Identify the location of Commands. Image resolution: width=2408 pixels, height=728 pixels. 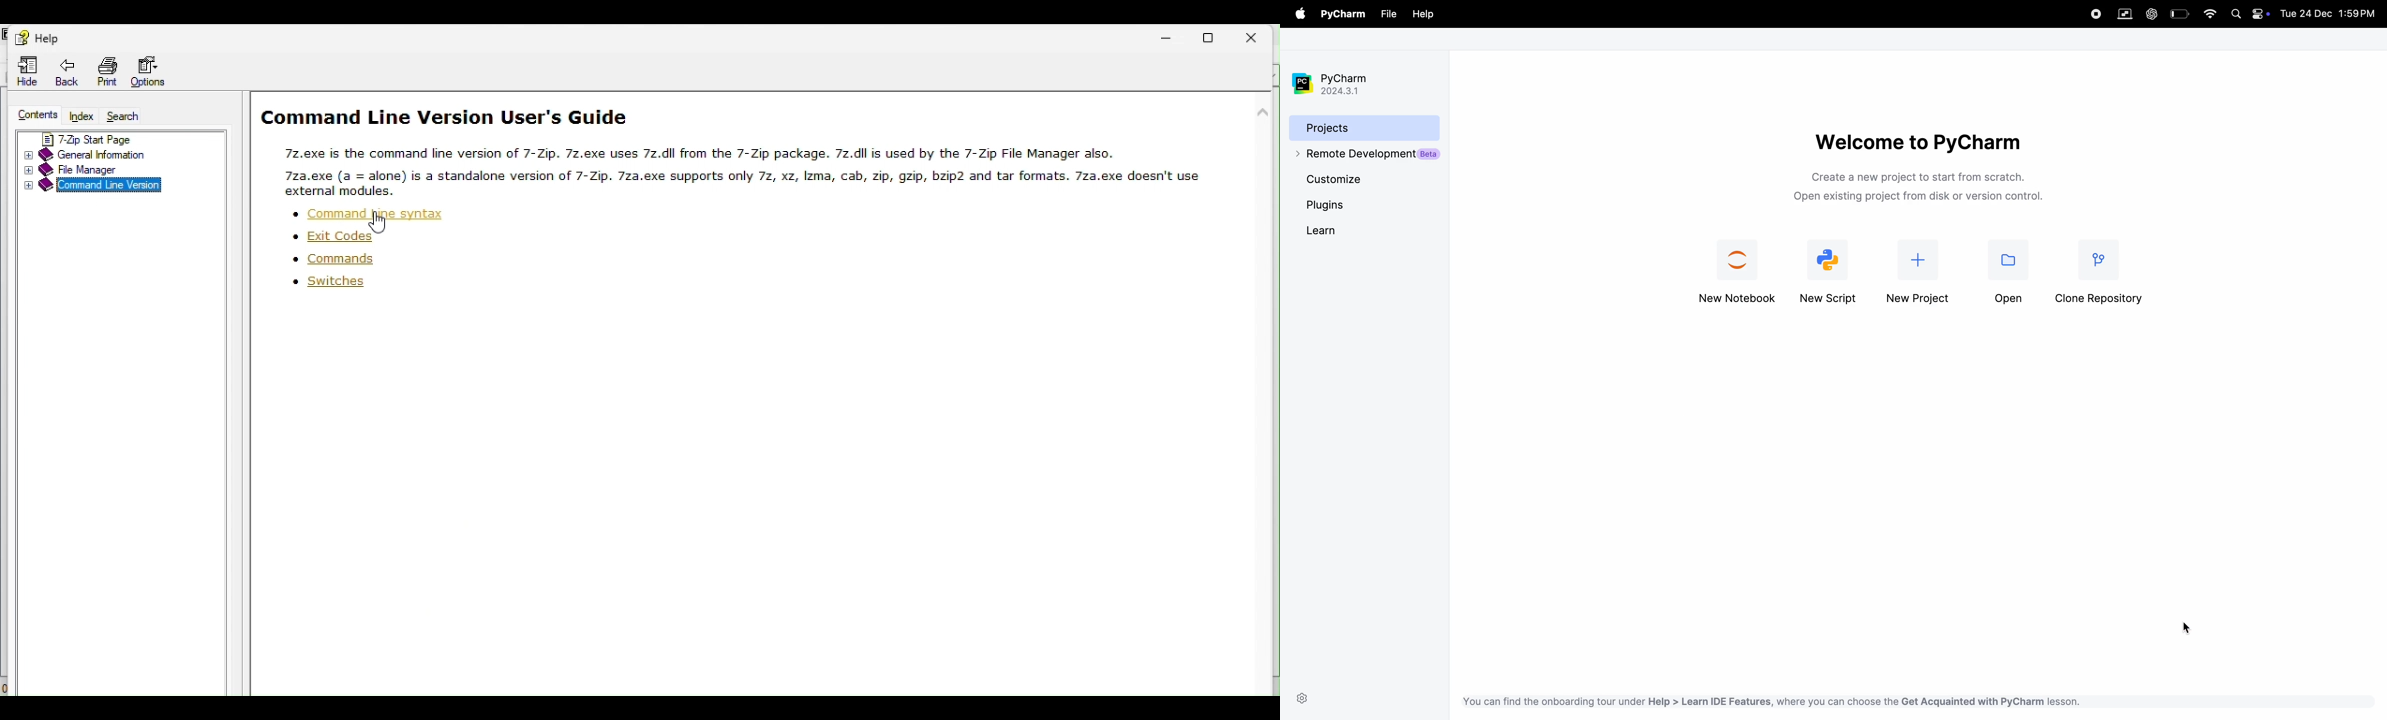
(344, 258).